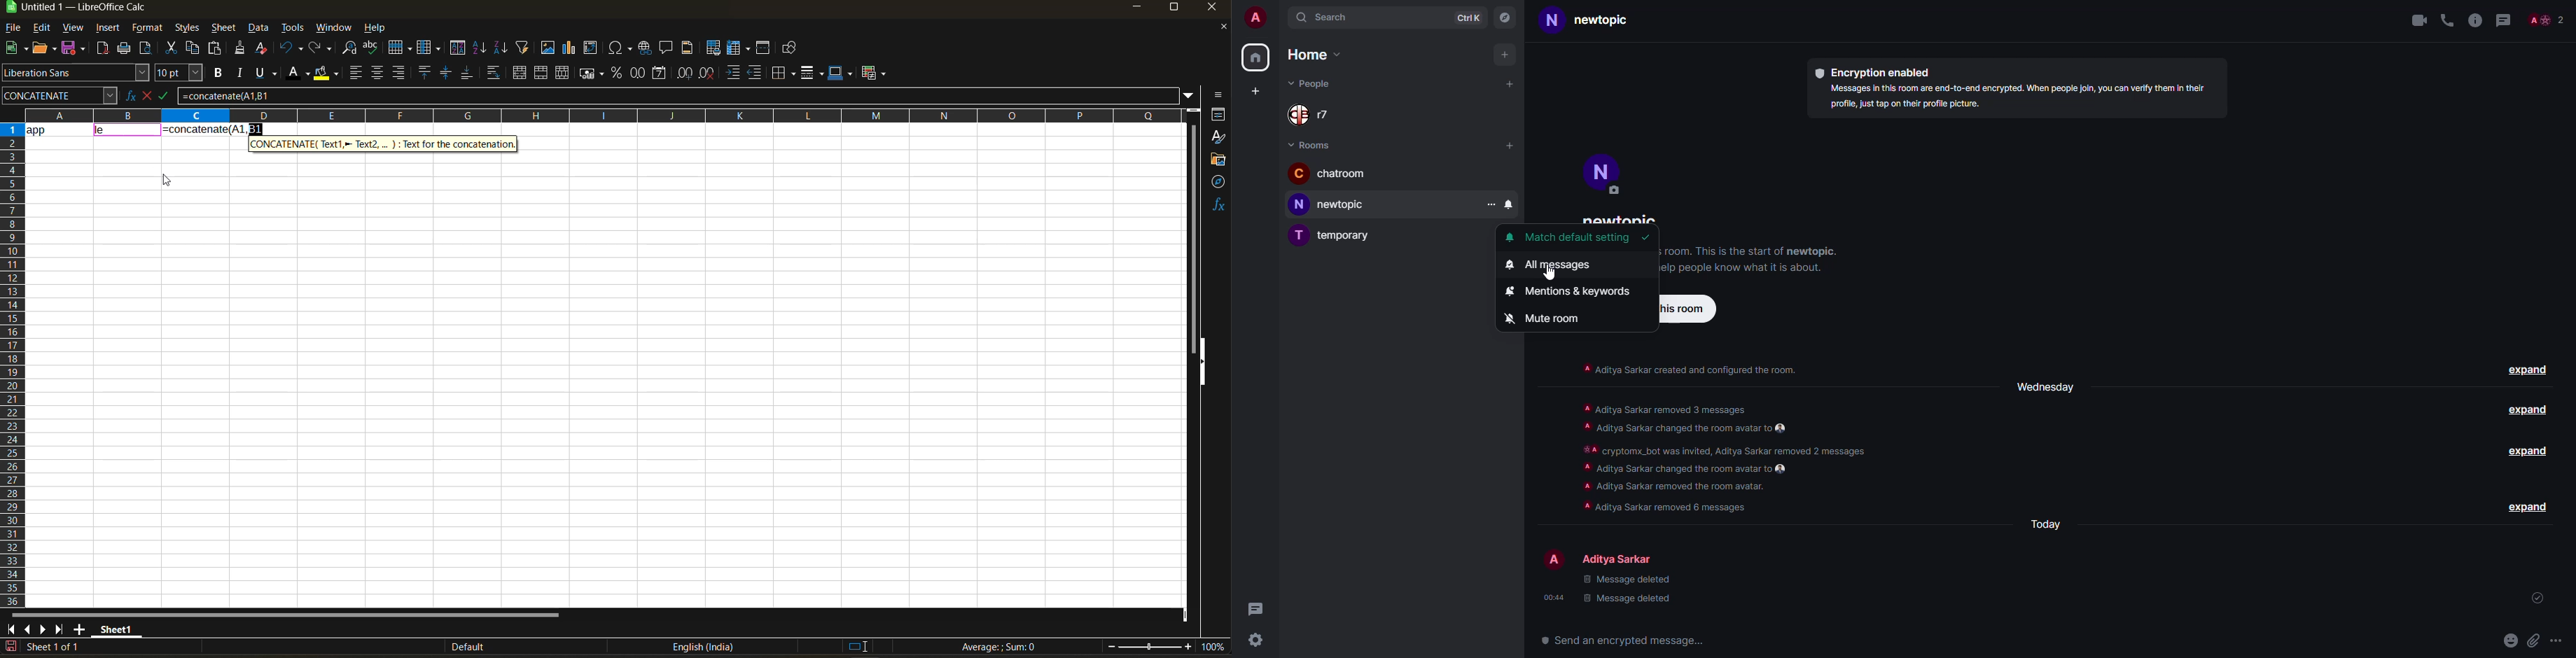 This screenshot has width=2576, height=672. What do you see at coordinates (1218, 138) in the screenshot?
I see `styles` at bounding box center [1218, 138].